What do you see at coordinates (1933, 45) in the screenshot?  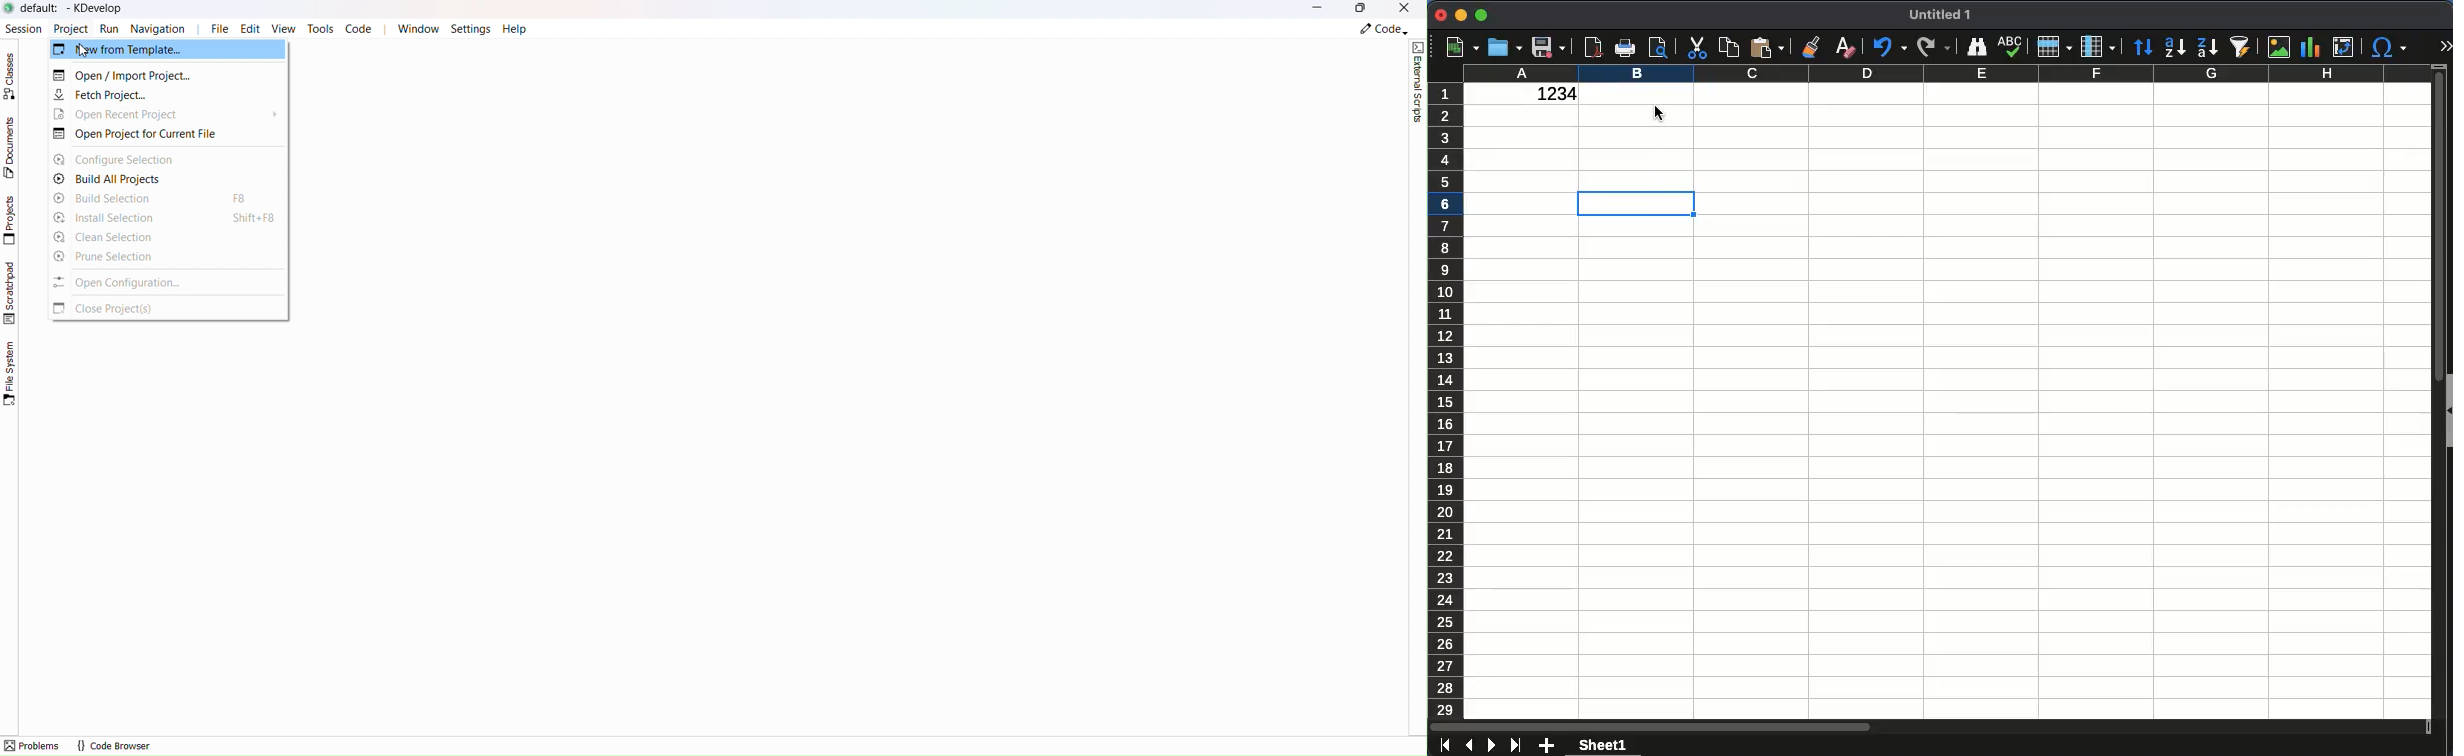 I see `redo` at bounding box center [1933, 45].